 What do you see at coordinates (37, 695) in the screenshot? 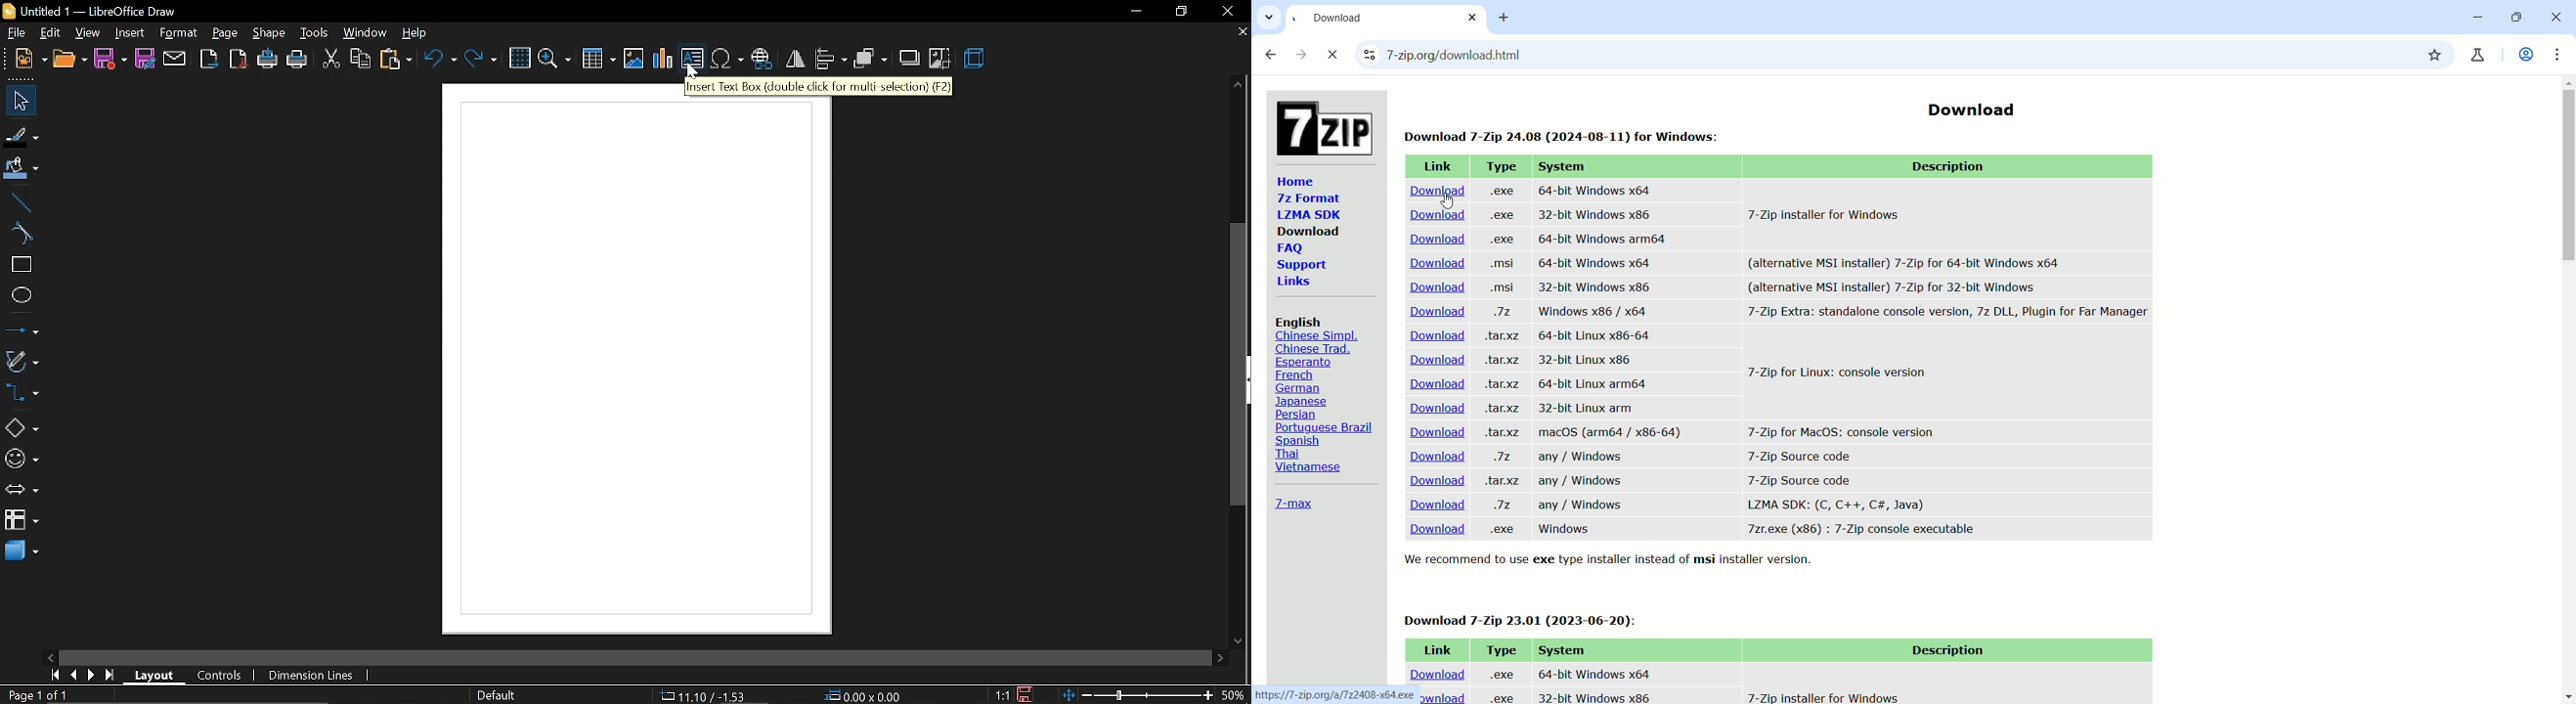
I see `current page` at bounding box center [37, 695].